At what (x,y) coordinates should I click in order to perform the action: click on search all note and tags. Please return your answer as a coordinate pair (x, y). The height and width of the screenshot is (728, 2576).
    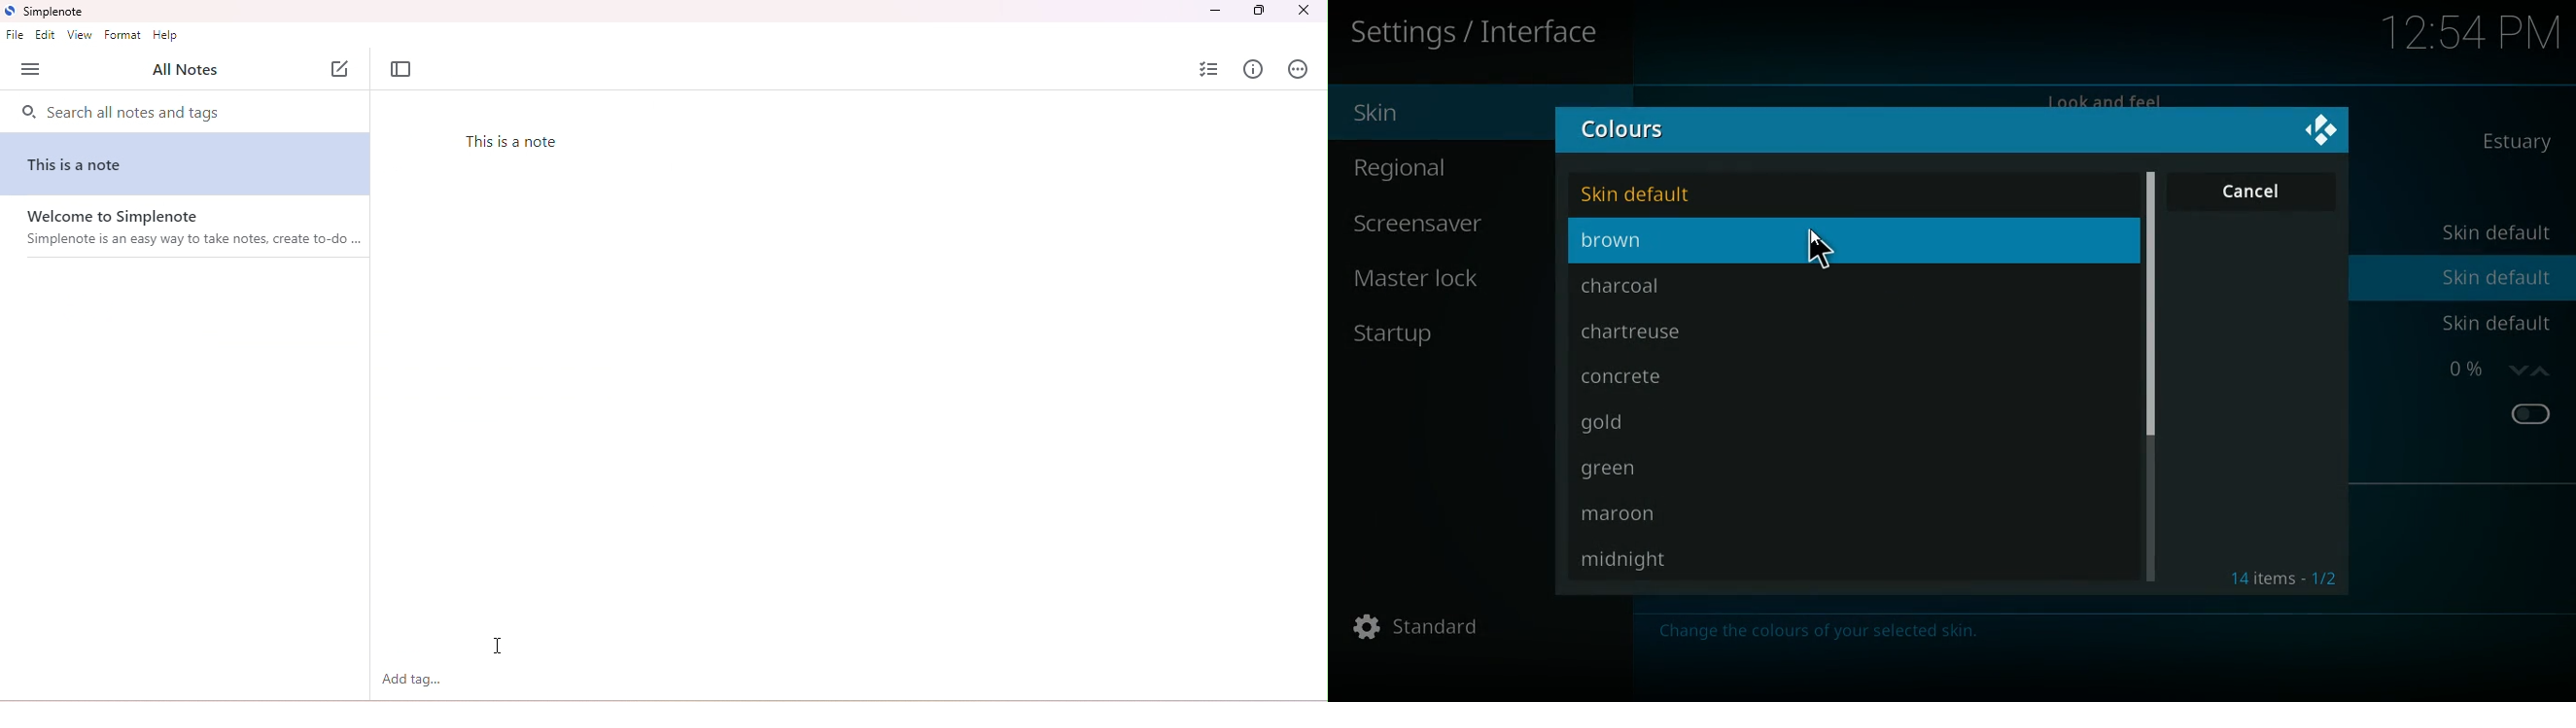
    Looking at the image, I should click on (119, 114).